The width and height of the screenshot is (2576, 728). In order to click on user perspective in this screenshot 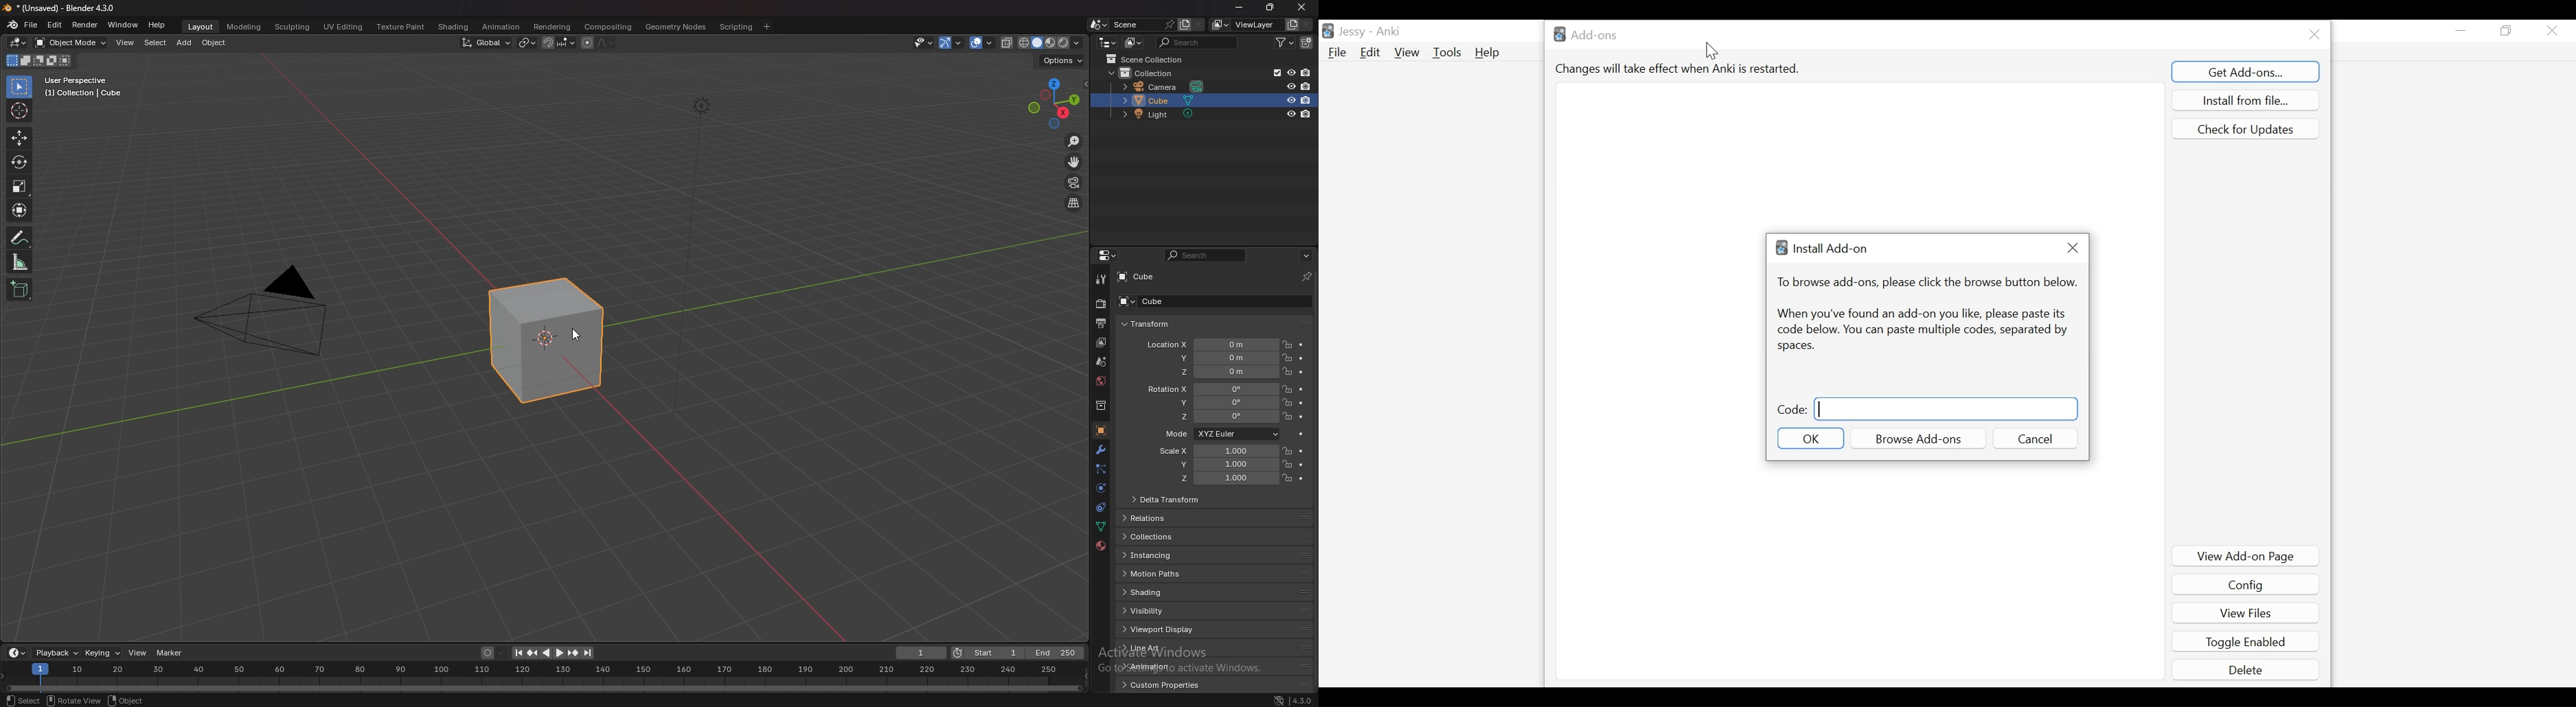, I will do `click(87, 86)`.